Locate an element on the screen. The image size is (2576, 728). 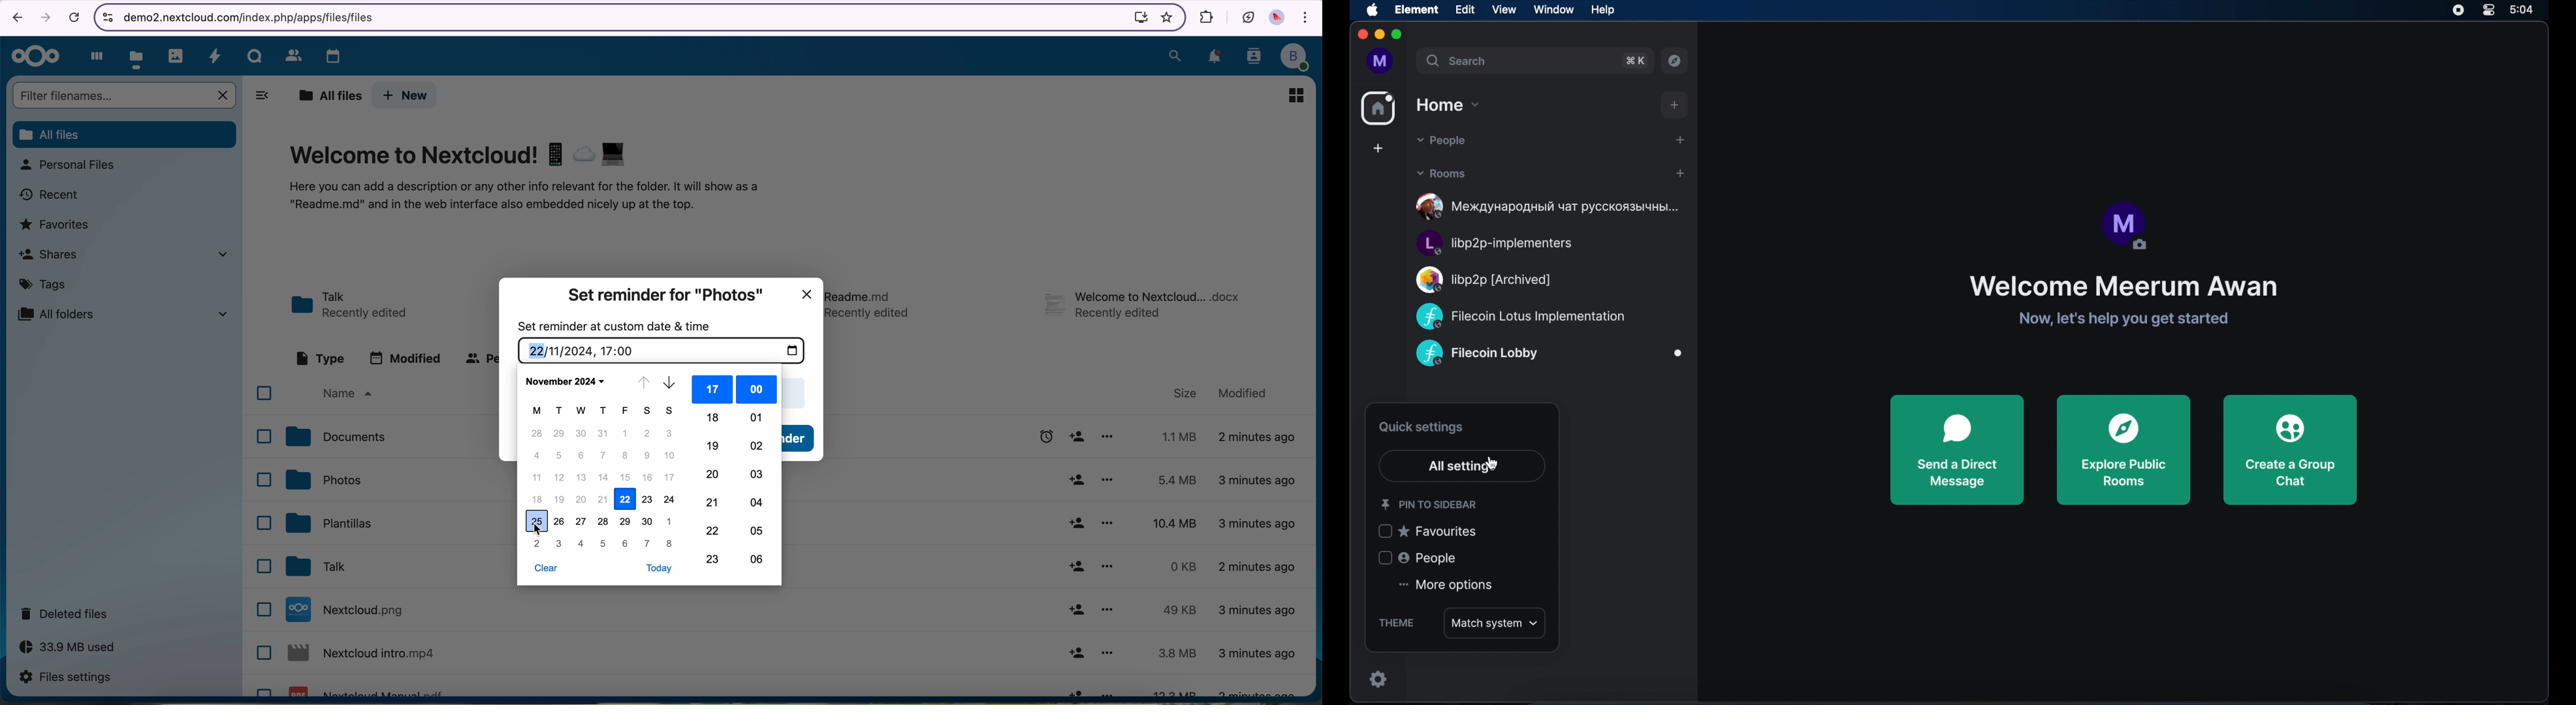
activity is located at coordinates (216, 56).